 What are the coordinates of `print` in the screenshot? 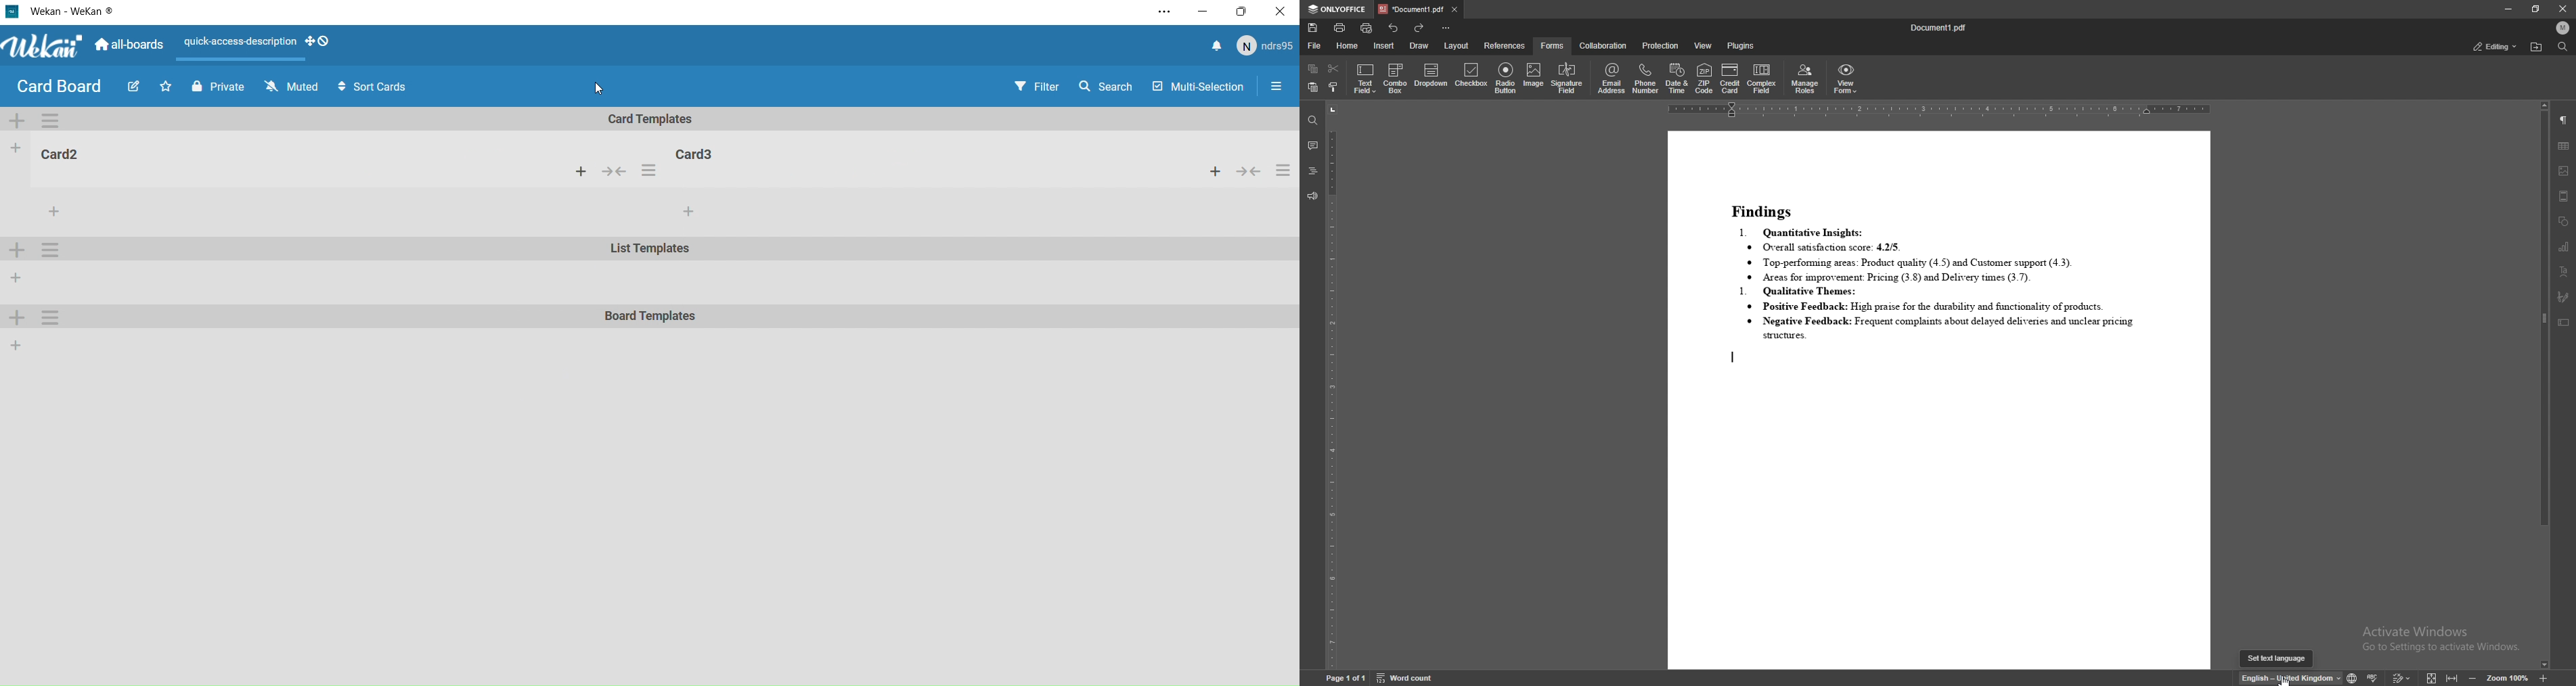 It's located at (1340, 27).